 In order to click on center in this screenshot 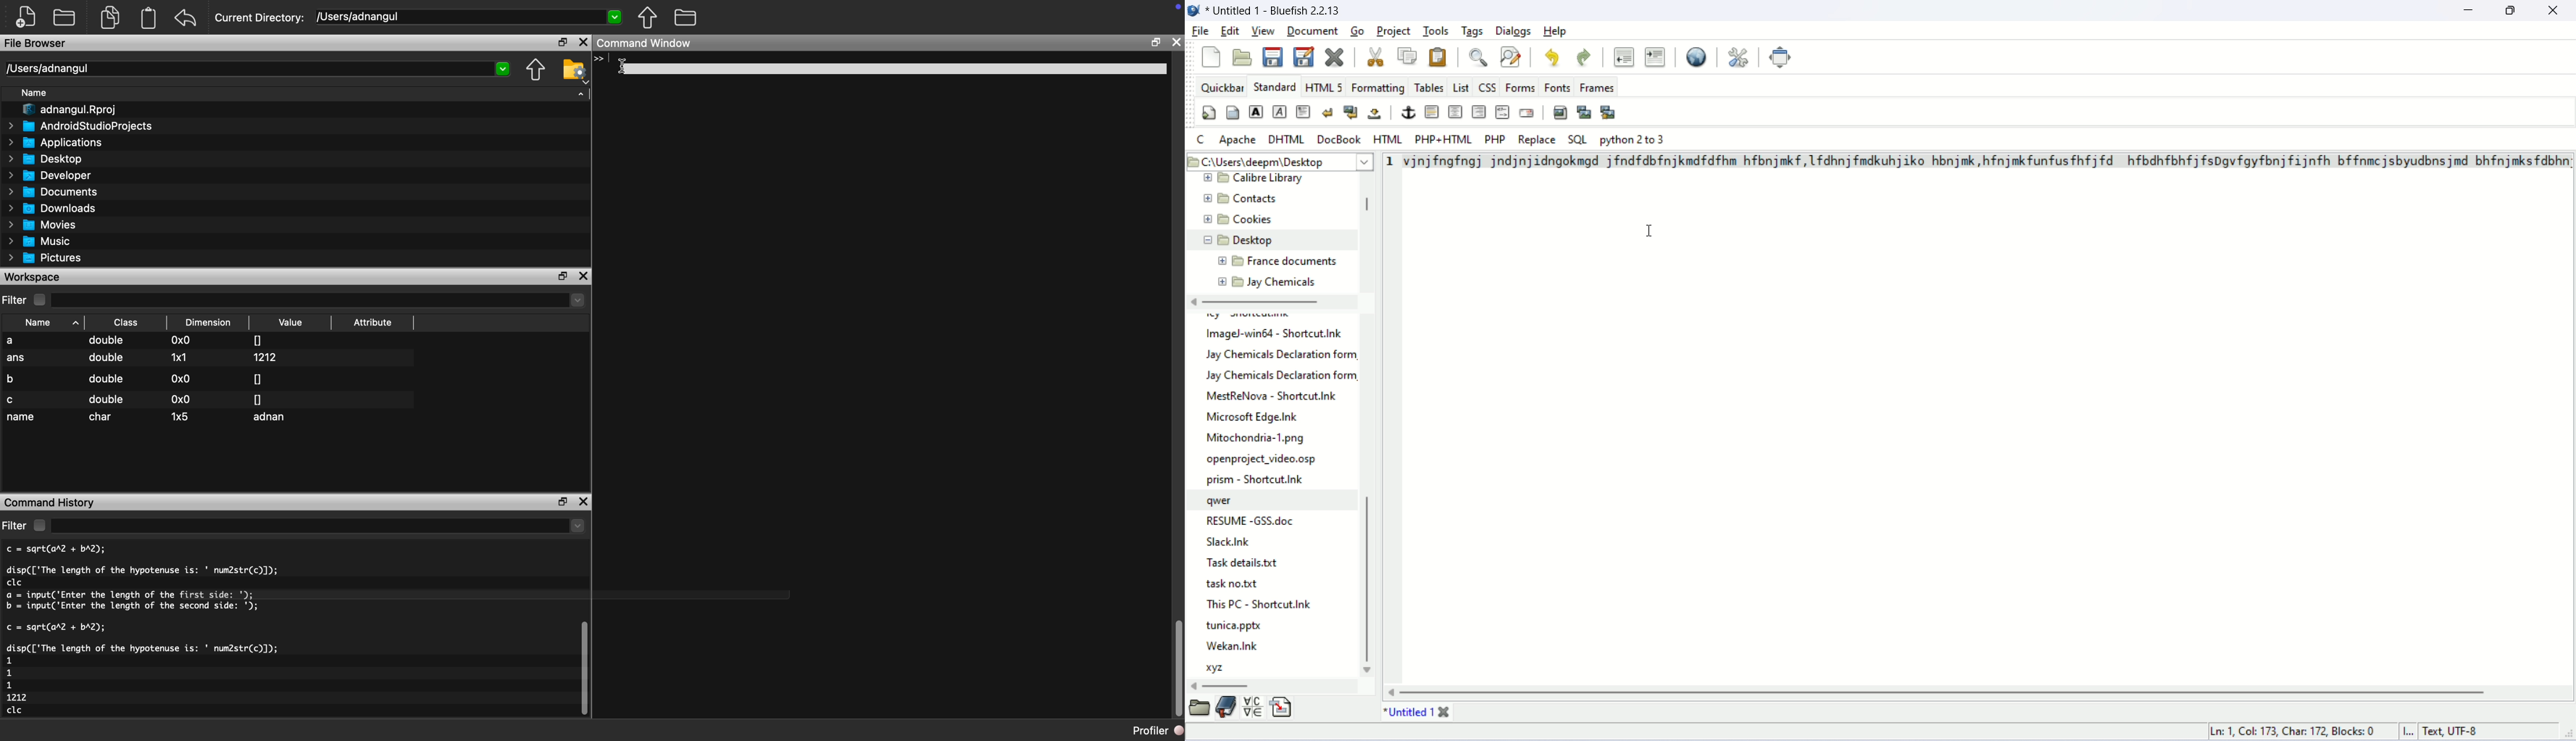, I will do `click(1456, 111)`.